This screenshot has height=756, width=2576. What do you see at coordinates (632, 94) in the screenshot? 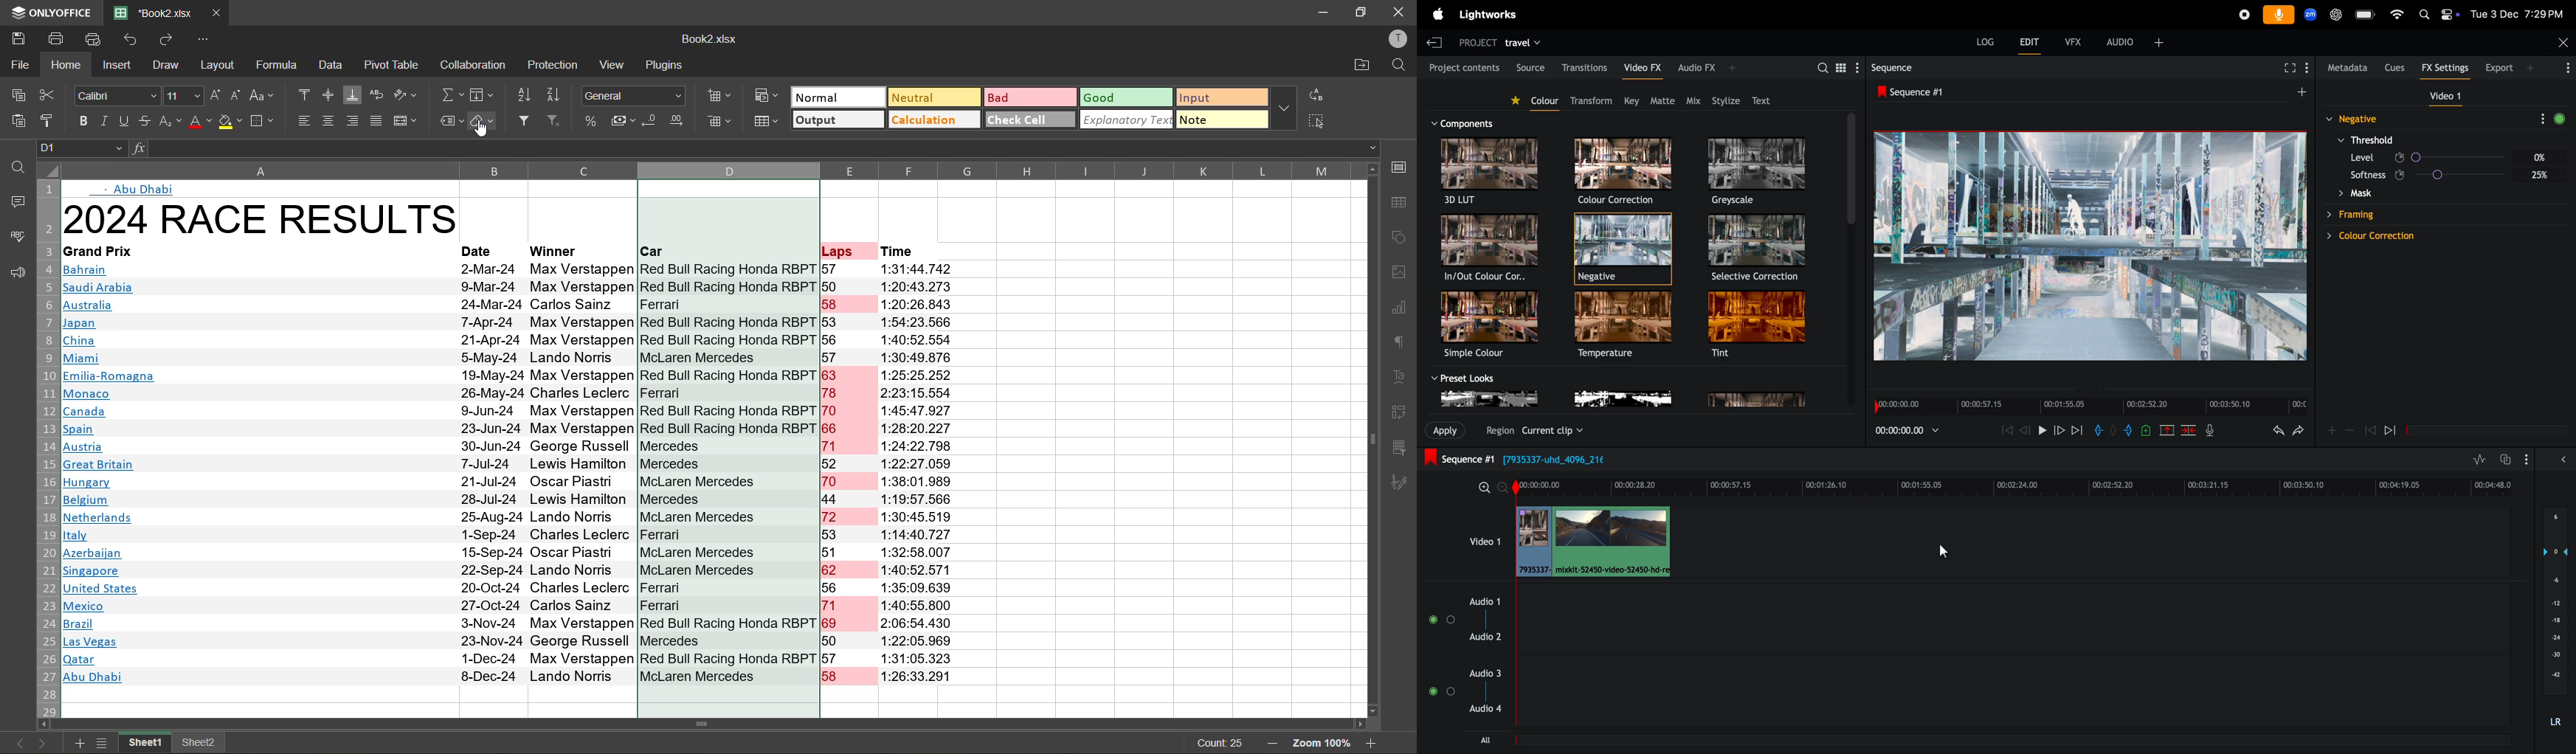
I see `General` at bounding box center [632, 94].